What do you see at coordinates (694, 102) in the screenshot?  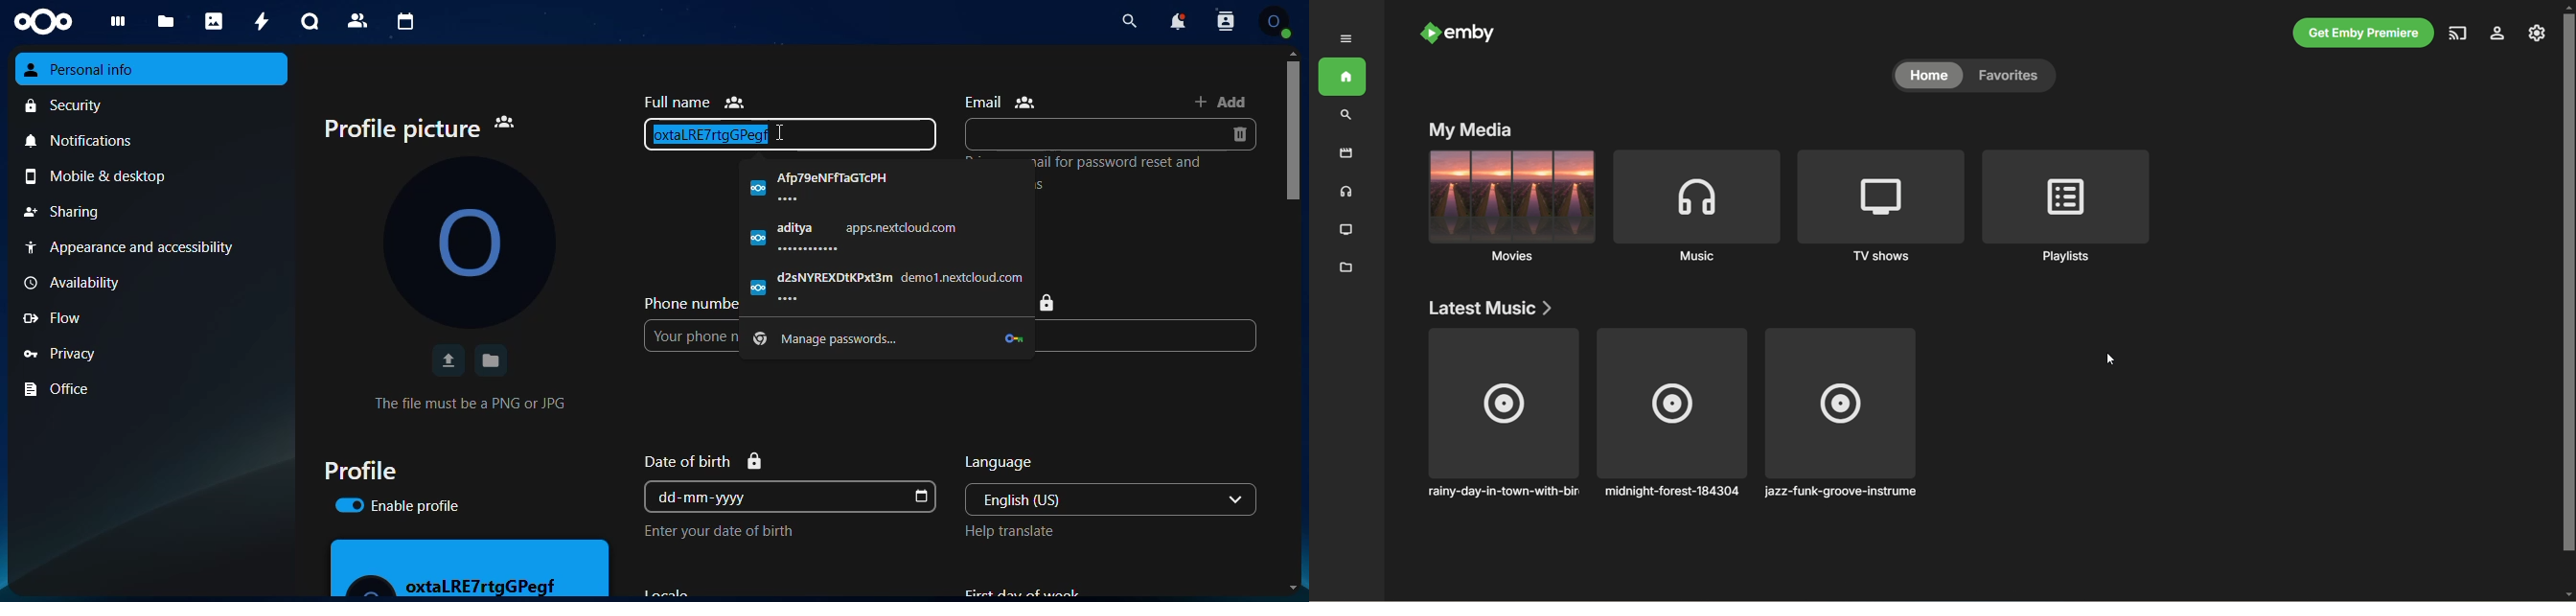 I see `full name` at bounding box center [694, 102].